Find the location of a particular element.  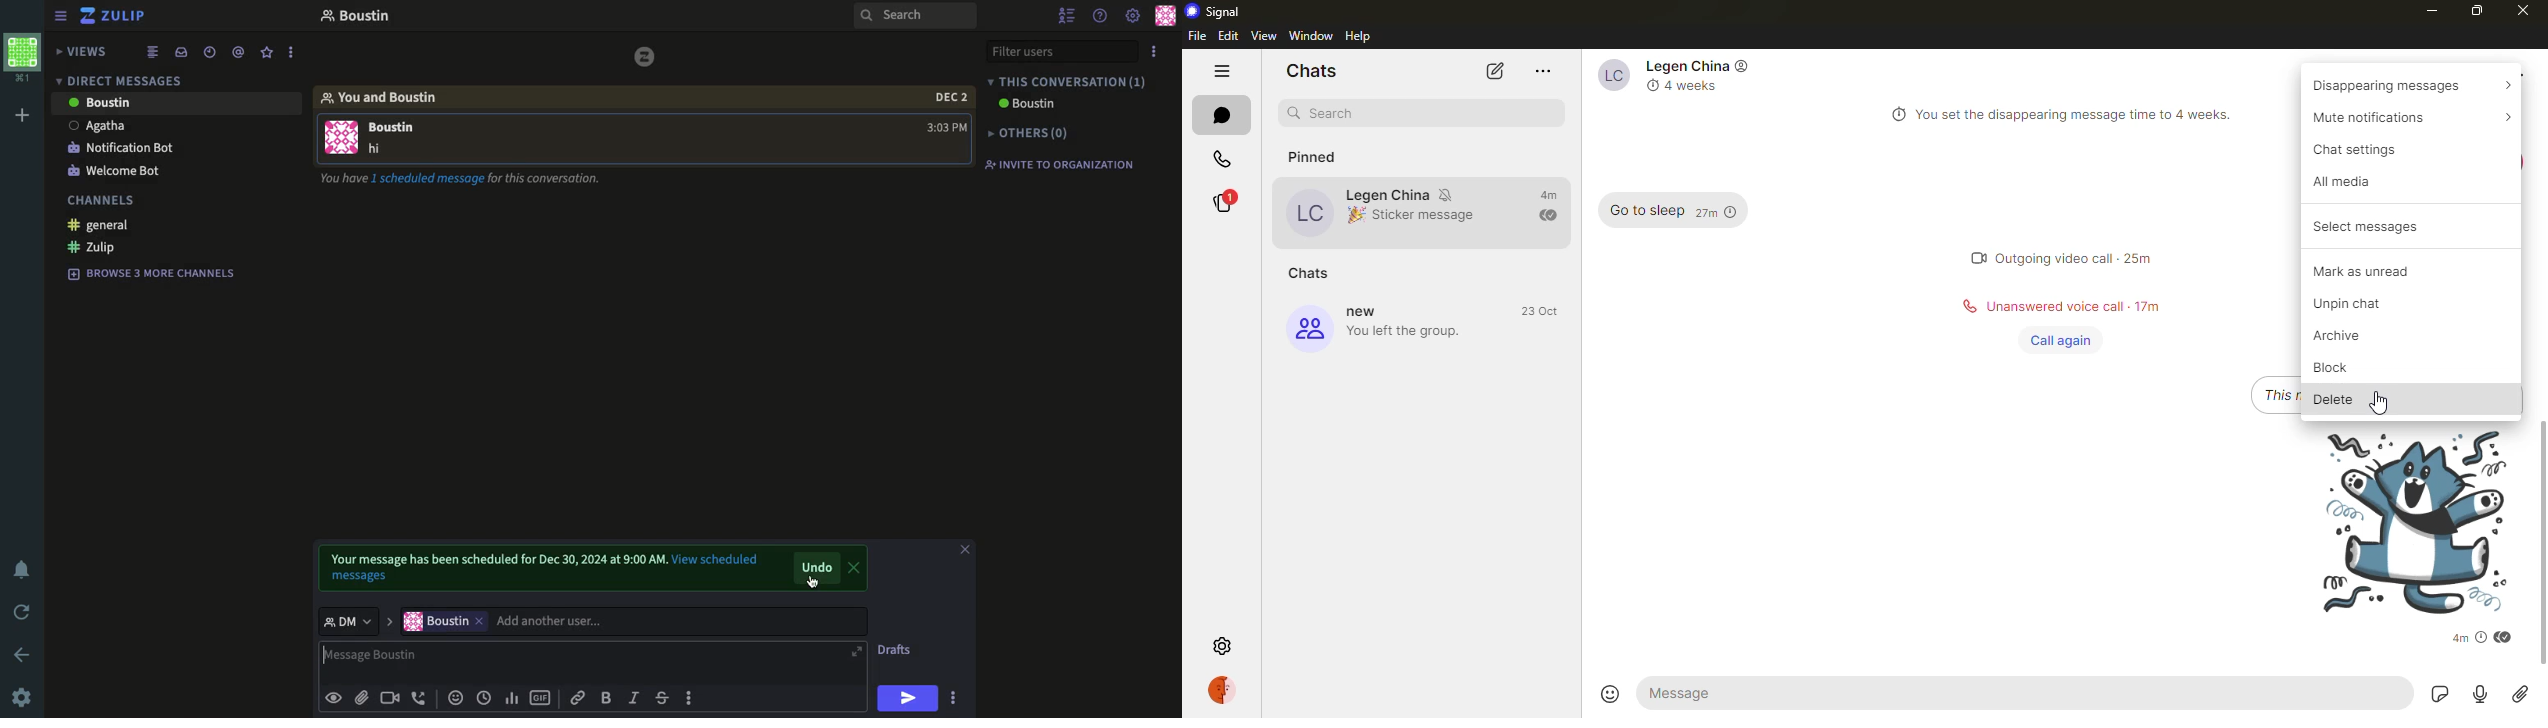

audio call is located at coordinates (419, 696).